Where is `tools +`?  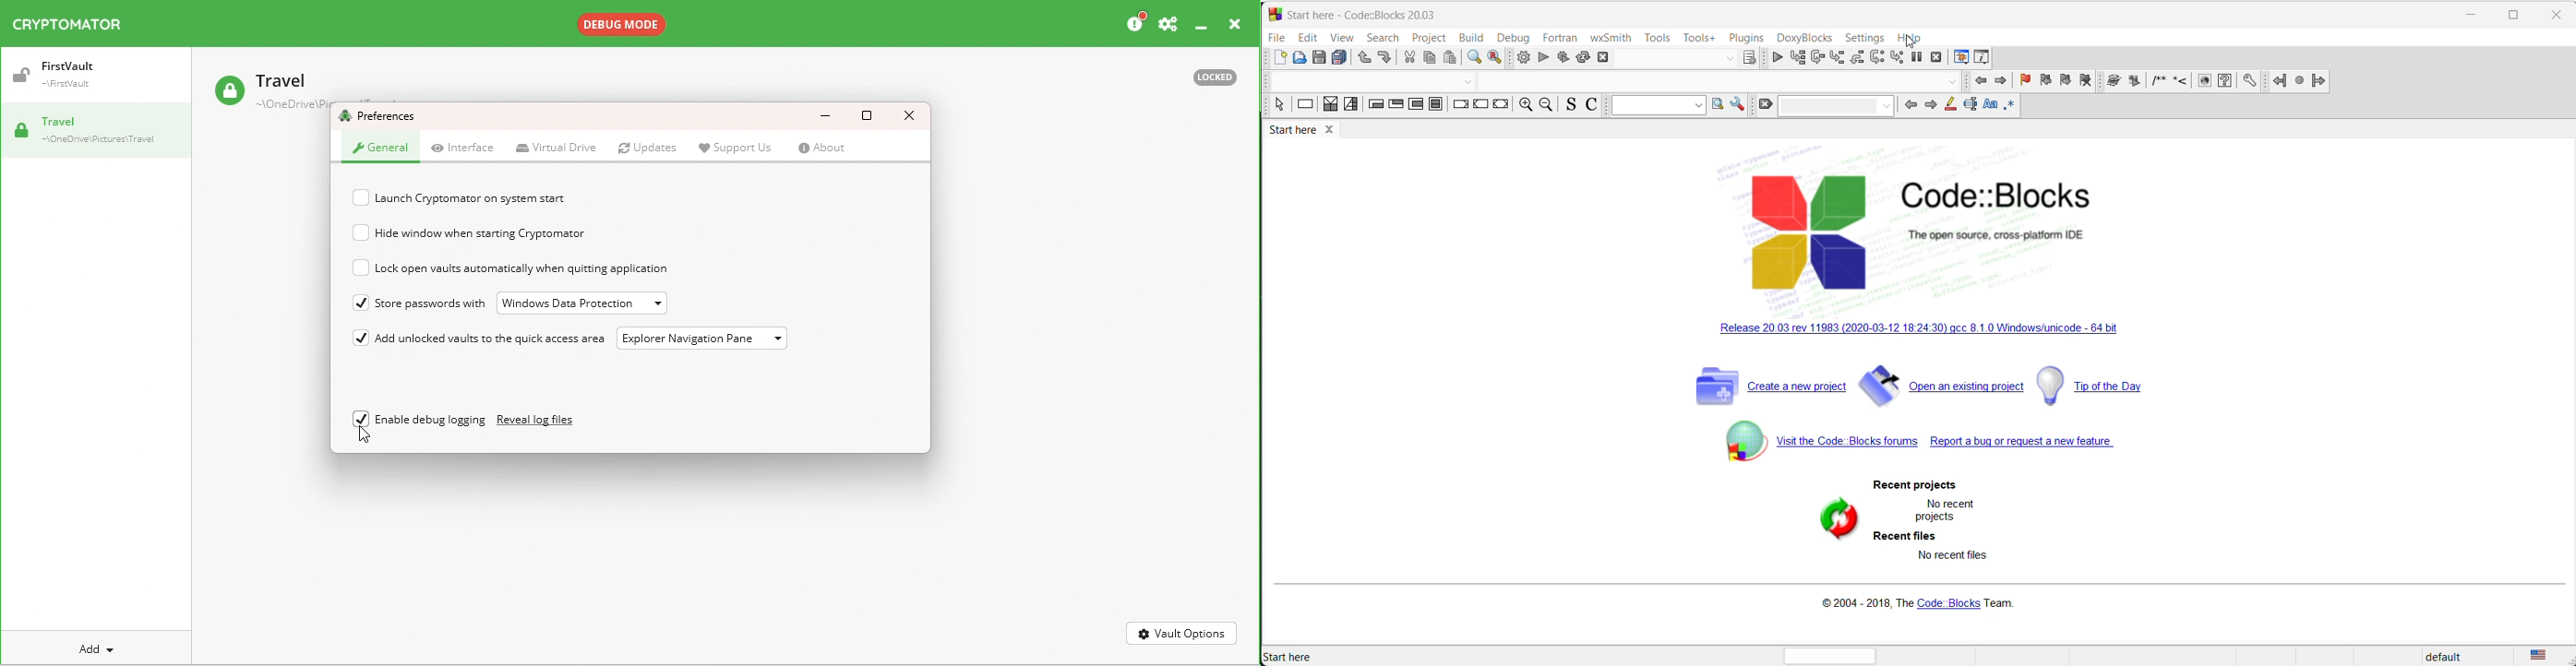
tools + is located at coordinates (1698, 37).